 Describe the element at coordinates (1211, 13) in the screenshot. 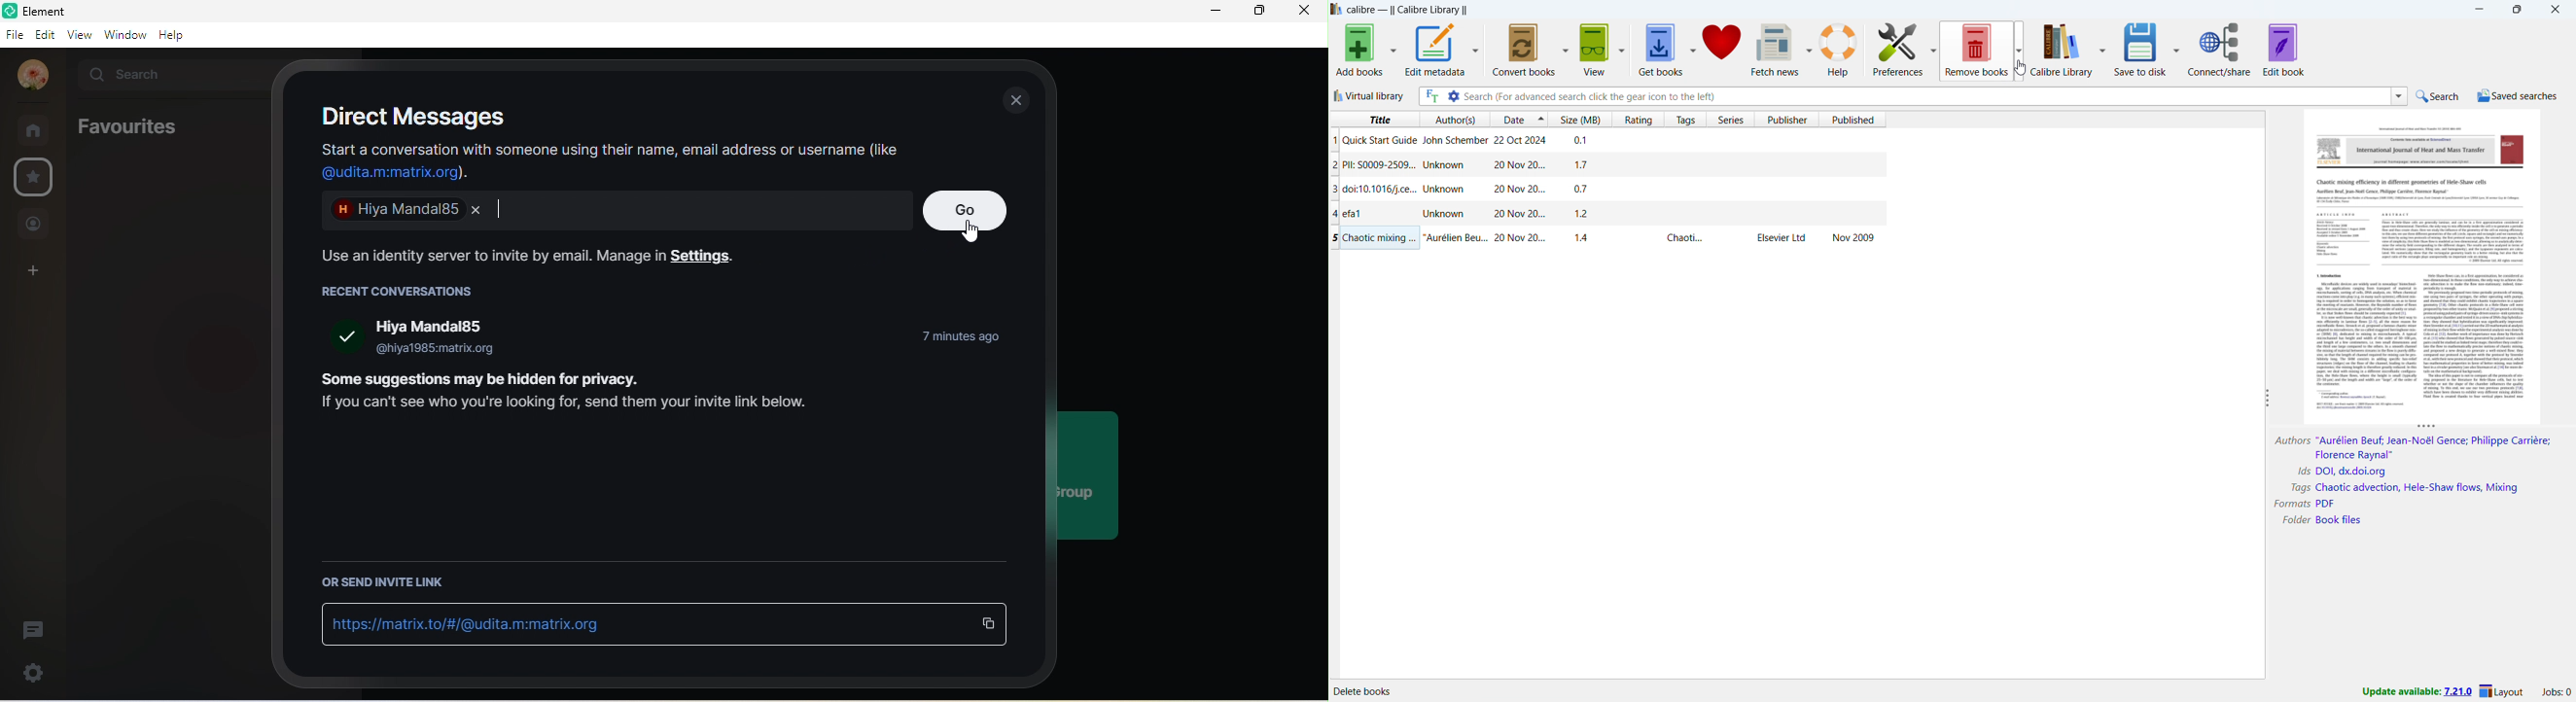

I see `minimize` at that location.